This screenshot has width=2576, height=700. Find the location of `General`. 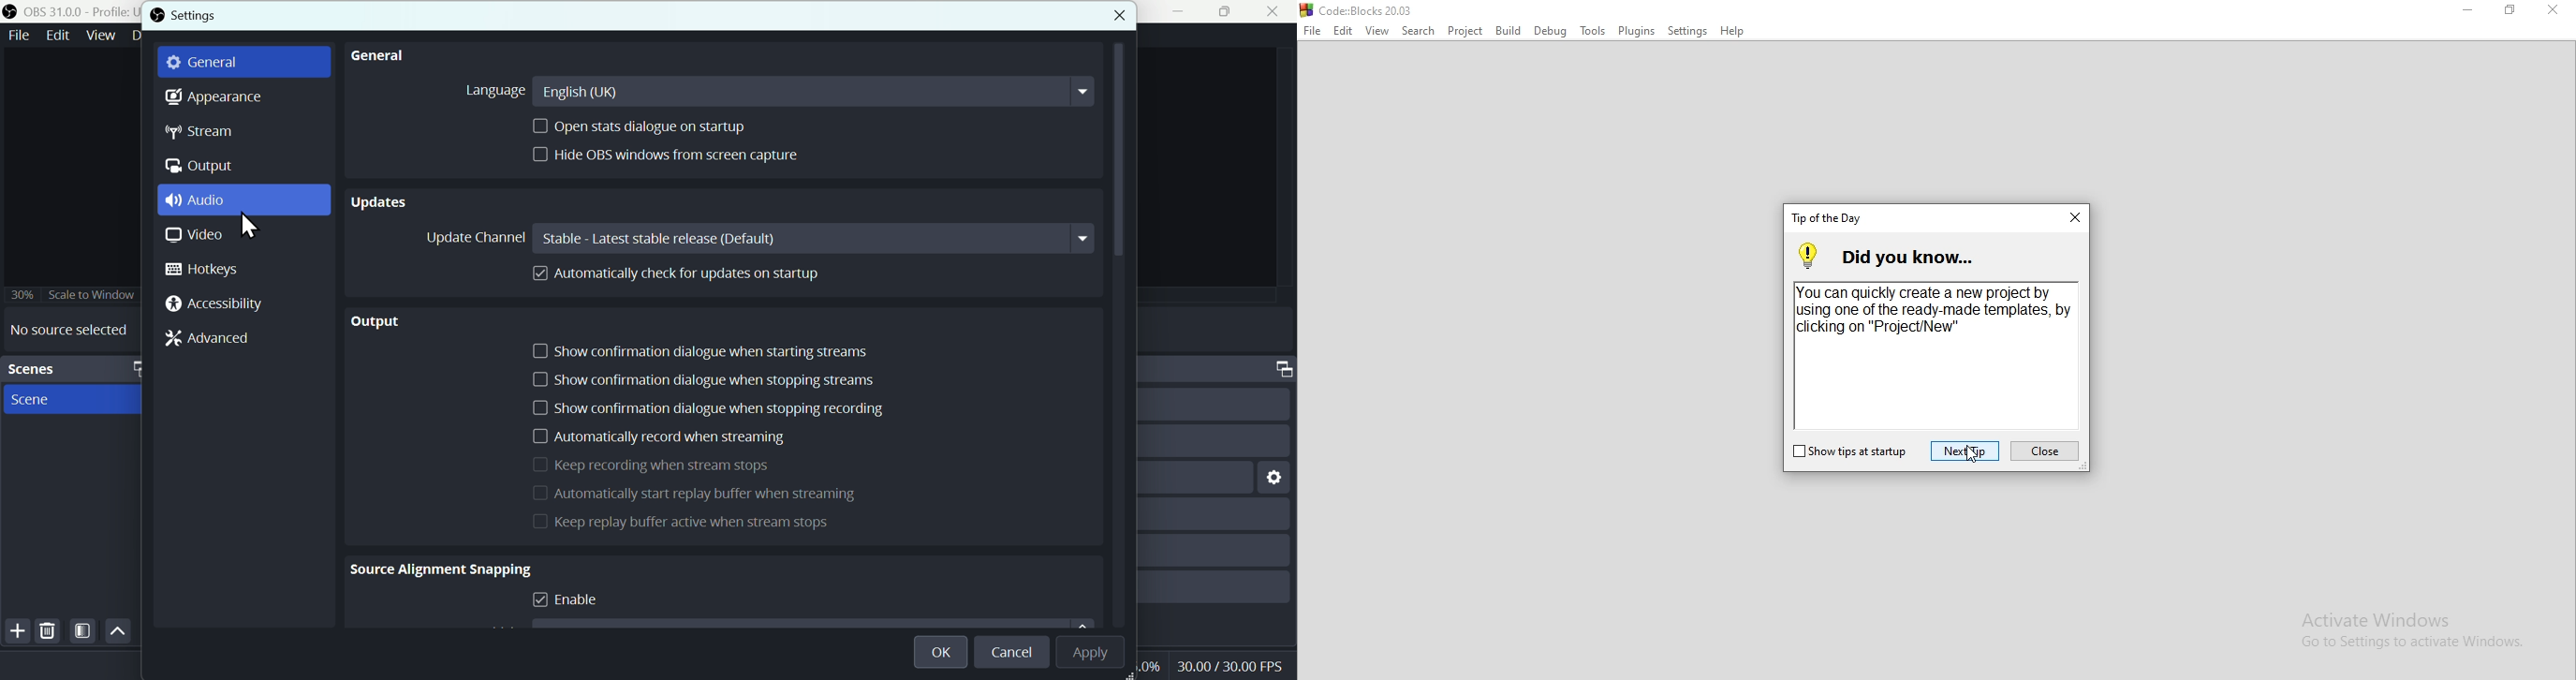

General is located at coordinates (377, 54).